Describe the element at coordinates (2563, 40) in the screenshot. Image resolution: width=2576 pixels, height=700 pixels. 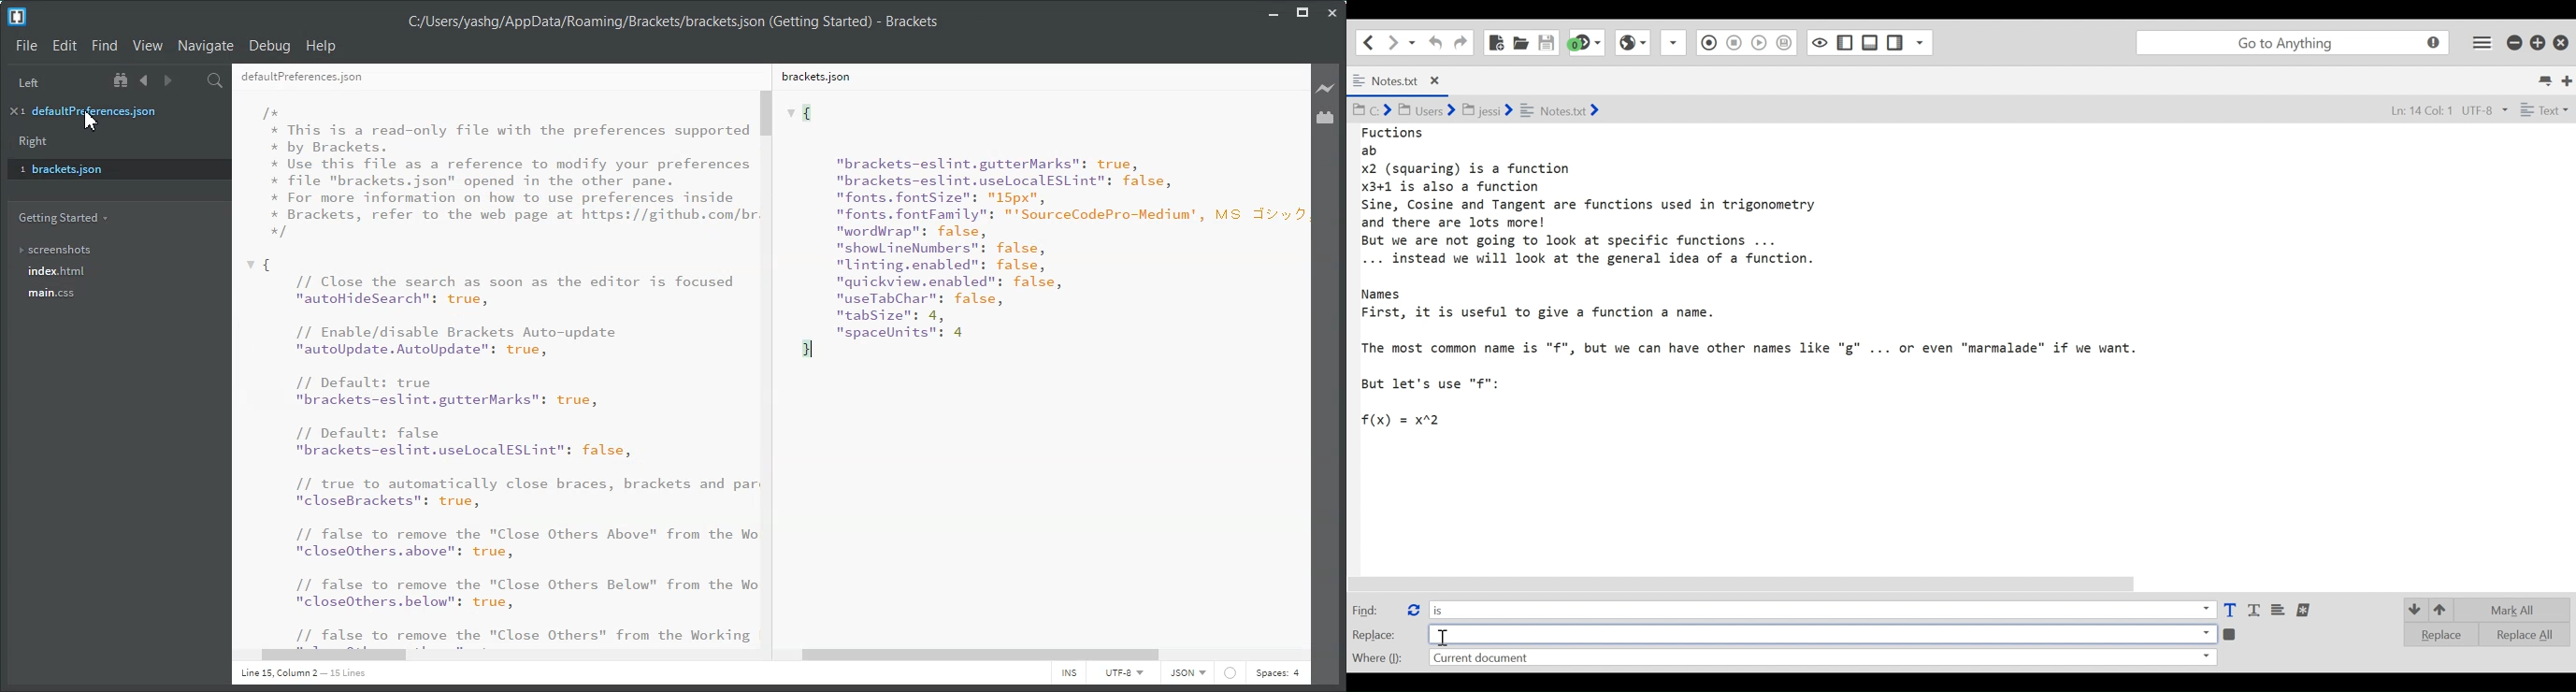
I see `Close` at that location.